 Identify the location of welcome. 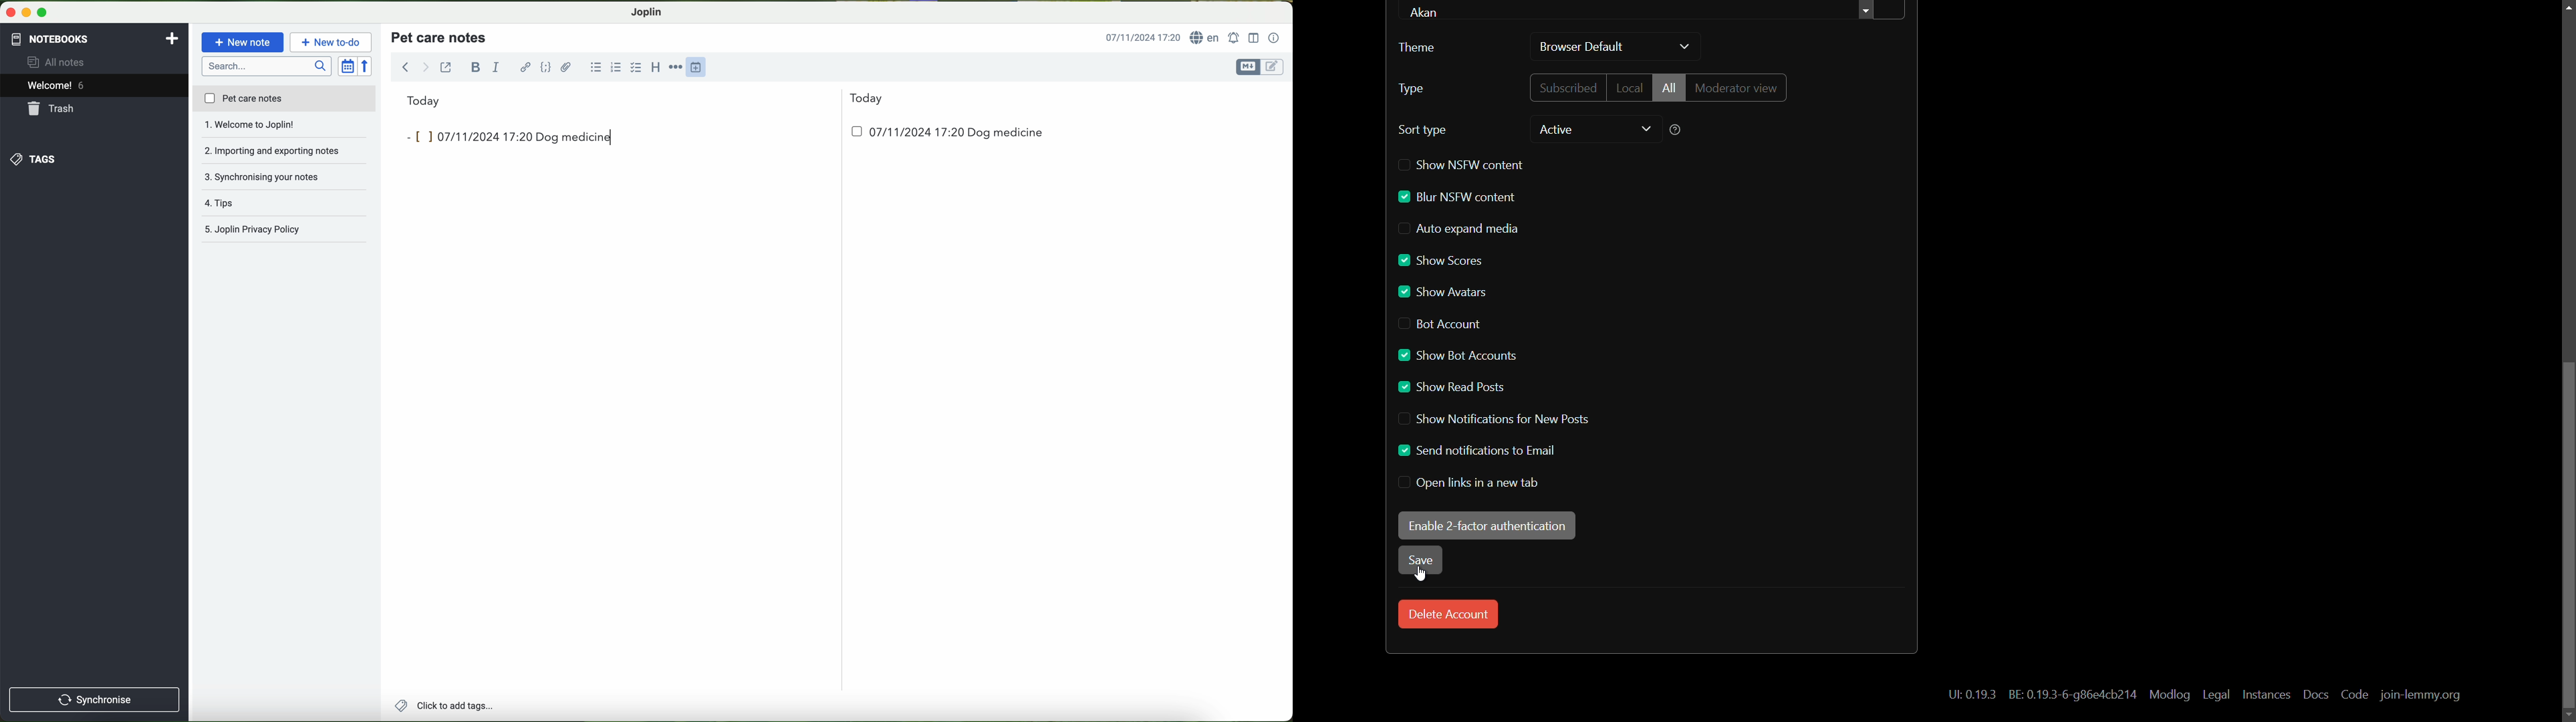
(94, 87).